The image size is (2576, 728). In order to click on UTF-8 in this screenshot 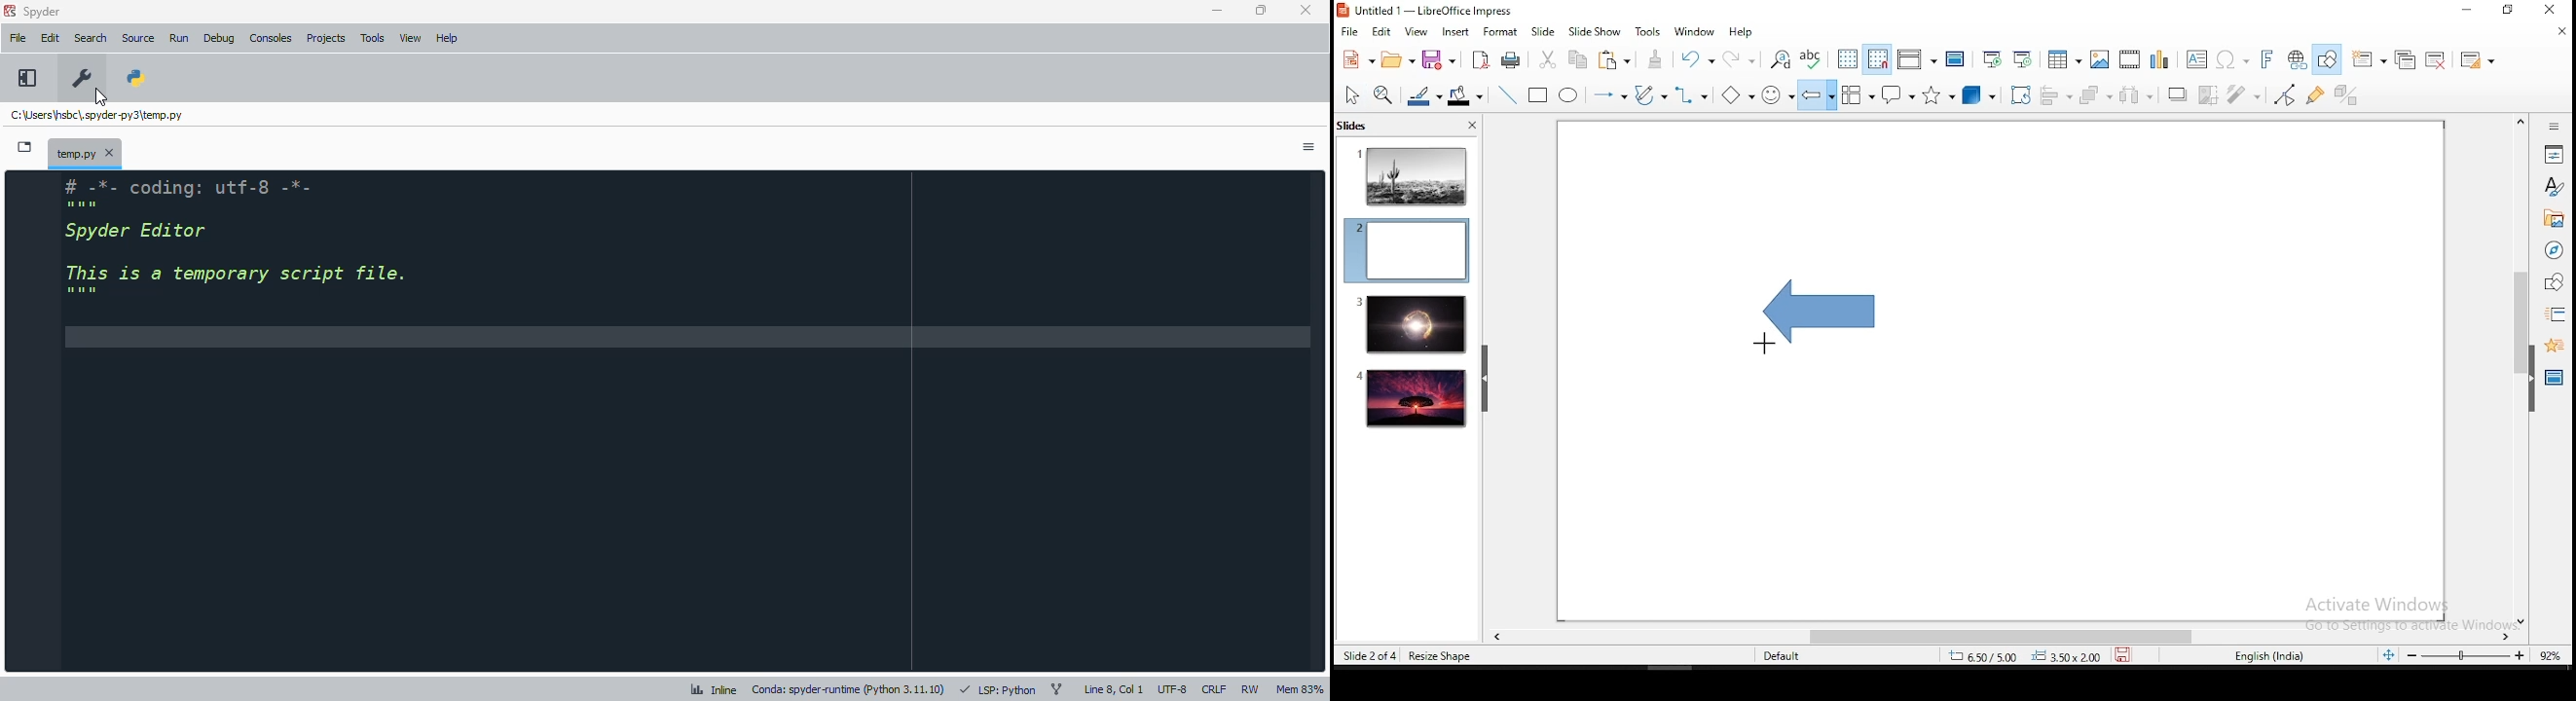, I will do `click(1173, 689)`.